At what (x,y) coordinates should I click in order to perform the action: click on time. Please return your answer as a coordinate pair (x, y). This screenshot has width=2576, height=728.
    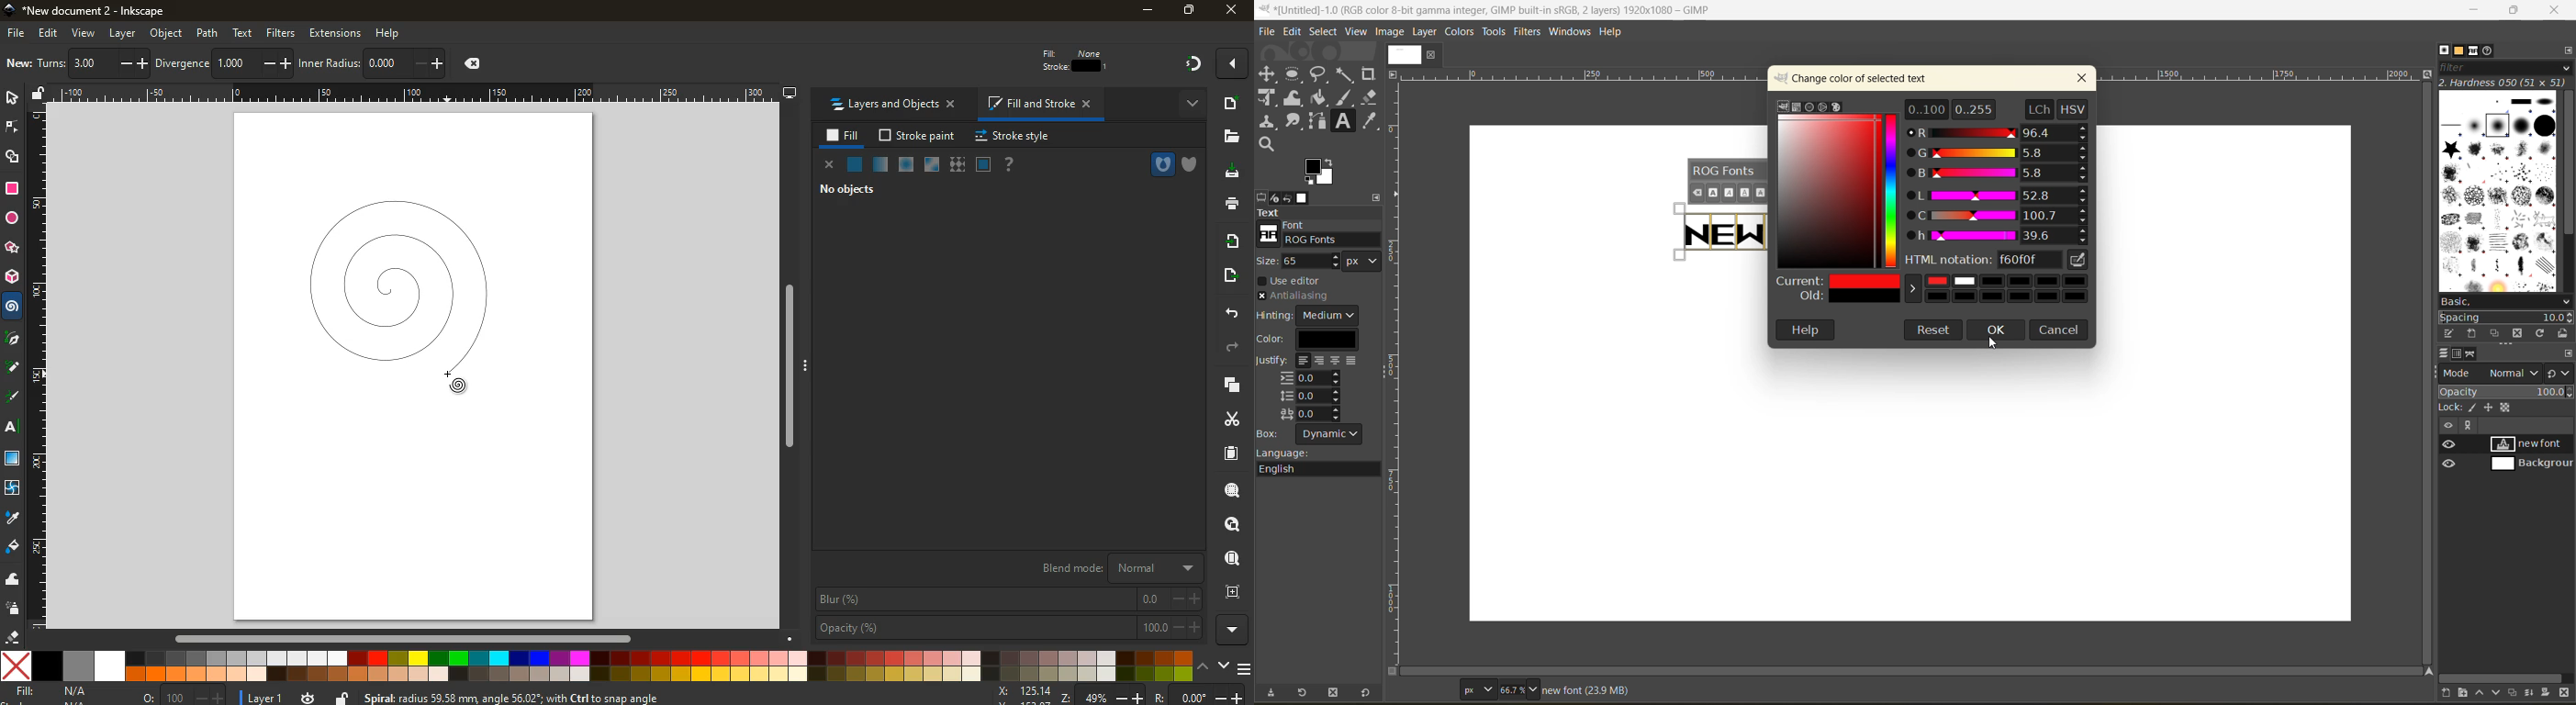
    Looking at the image, I should click on (308, 696).